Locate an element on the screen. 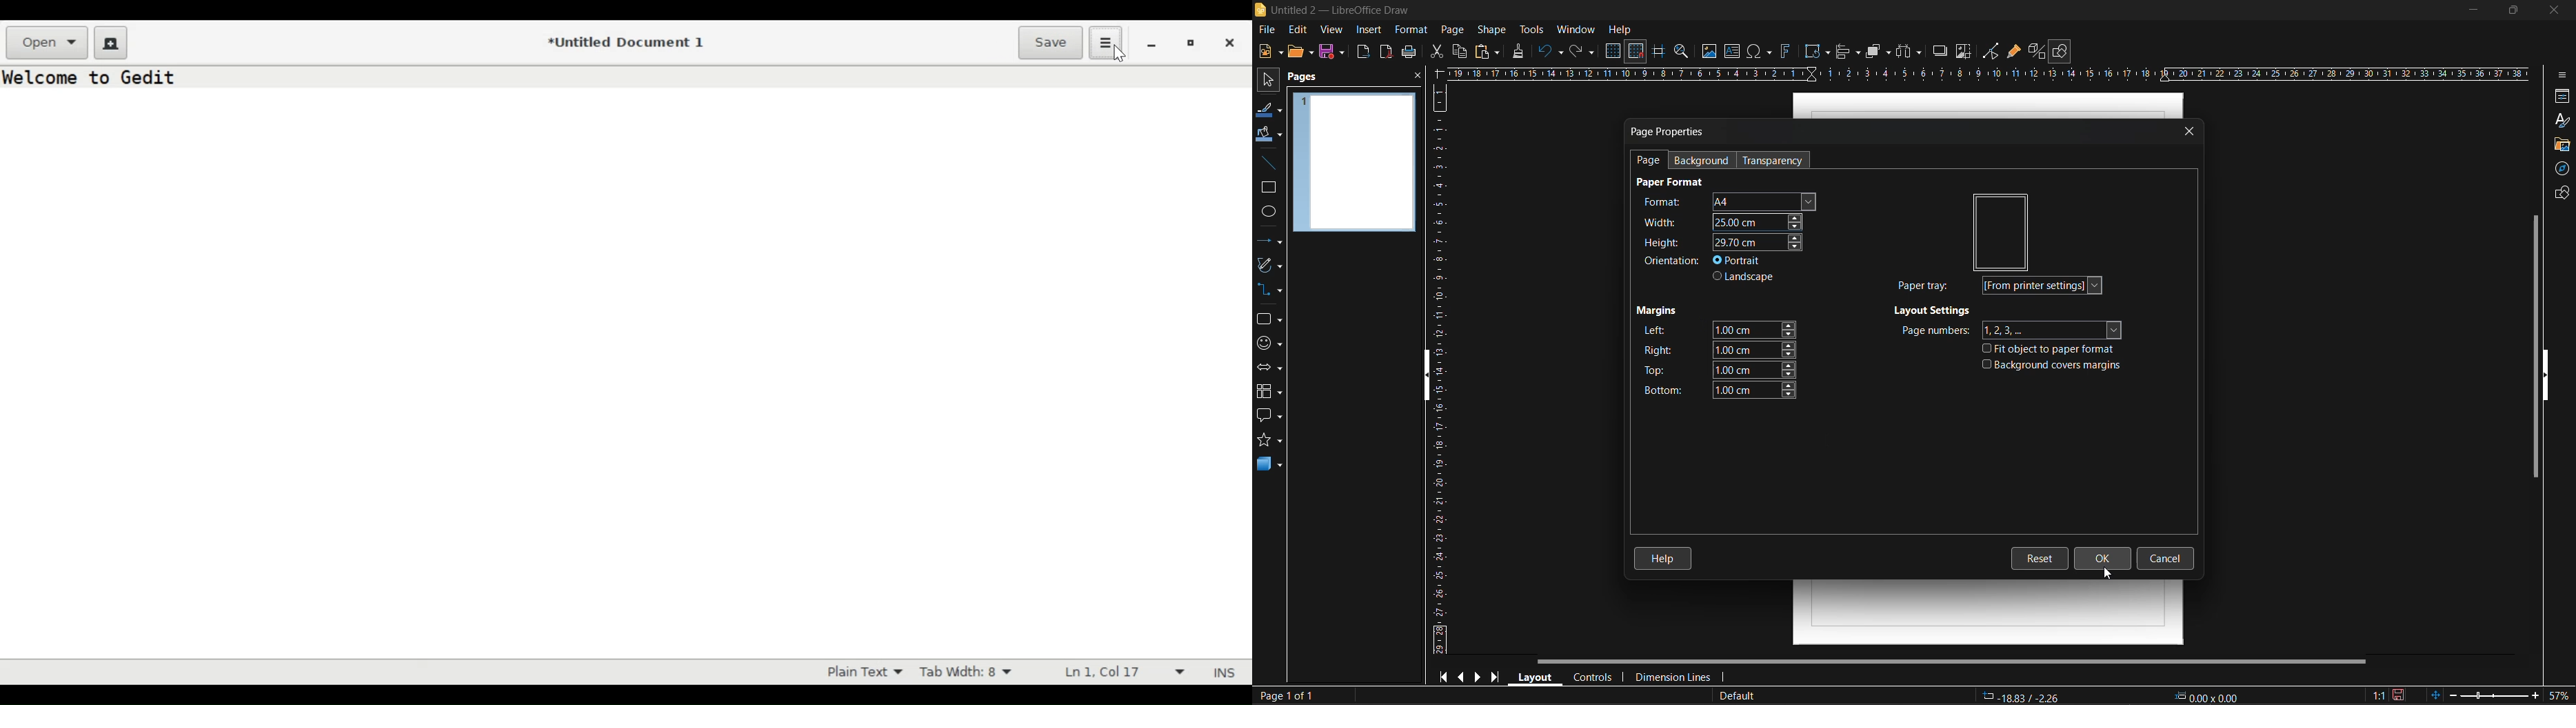 The height and width of the screenshot is (728, 2576). zoom out is located at coordinates (2453, 695).